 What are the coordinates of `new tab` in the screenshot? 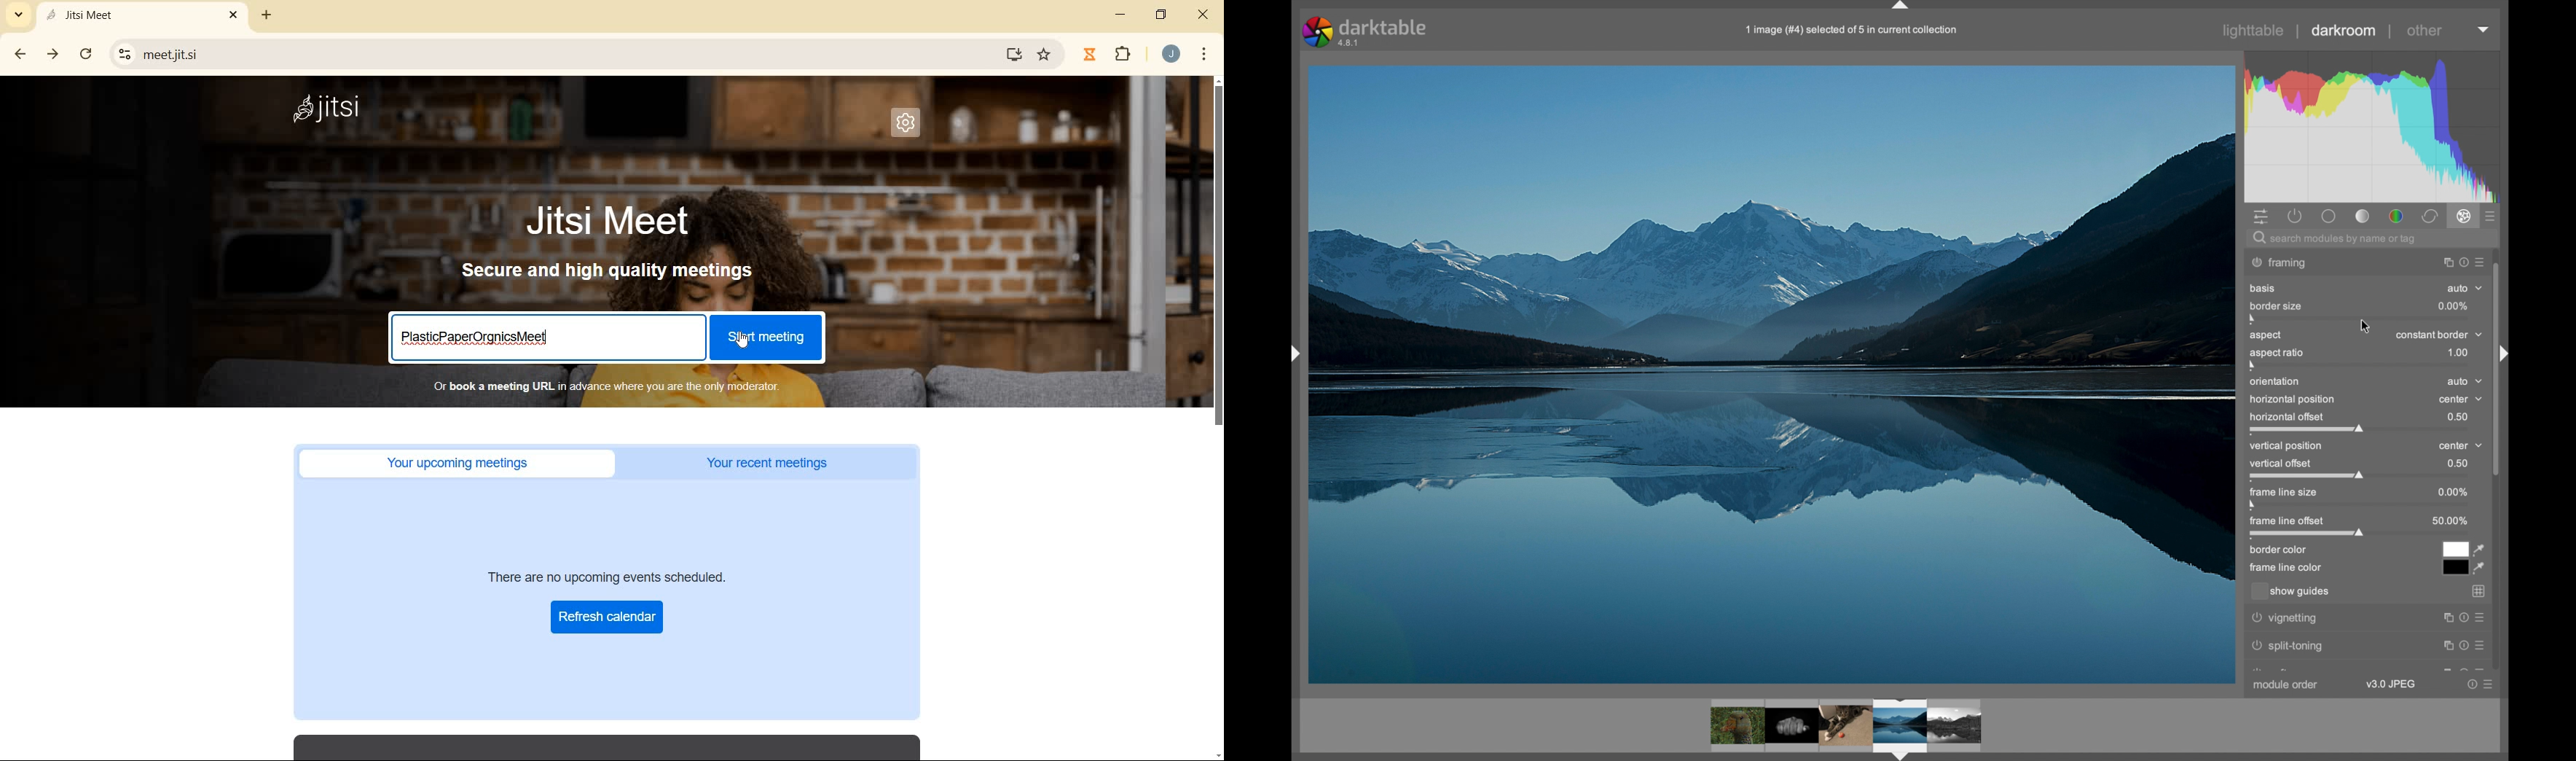 It's located at (264, 17).